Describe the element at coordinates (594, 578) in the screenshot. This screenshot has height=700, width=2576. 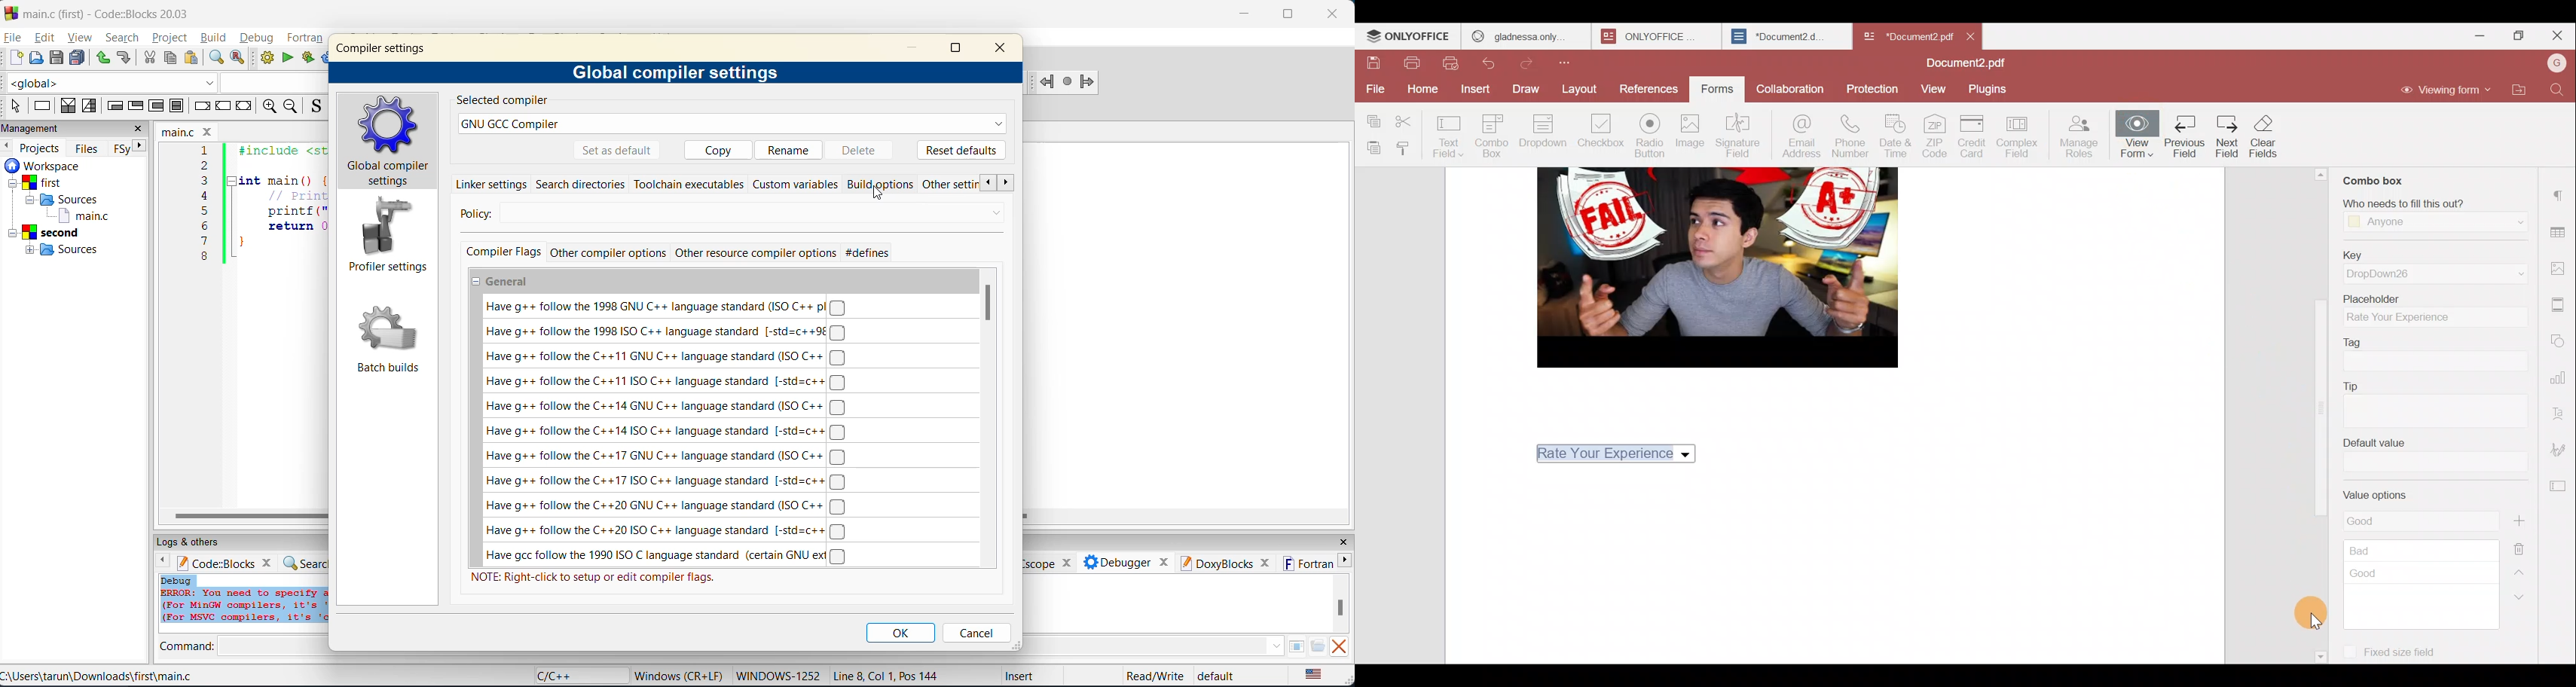
I see `NOTE: Right-click to setup or edit compiler flags.` at that location.